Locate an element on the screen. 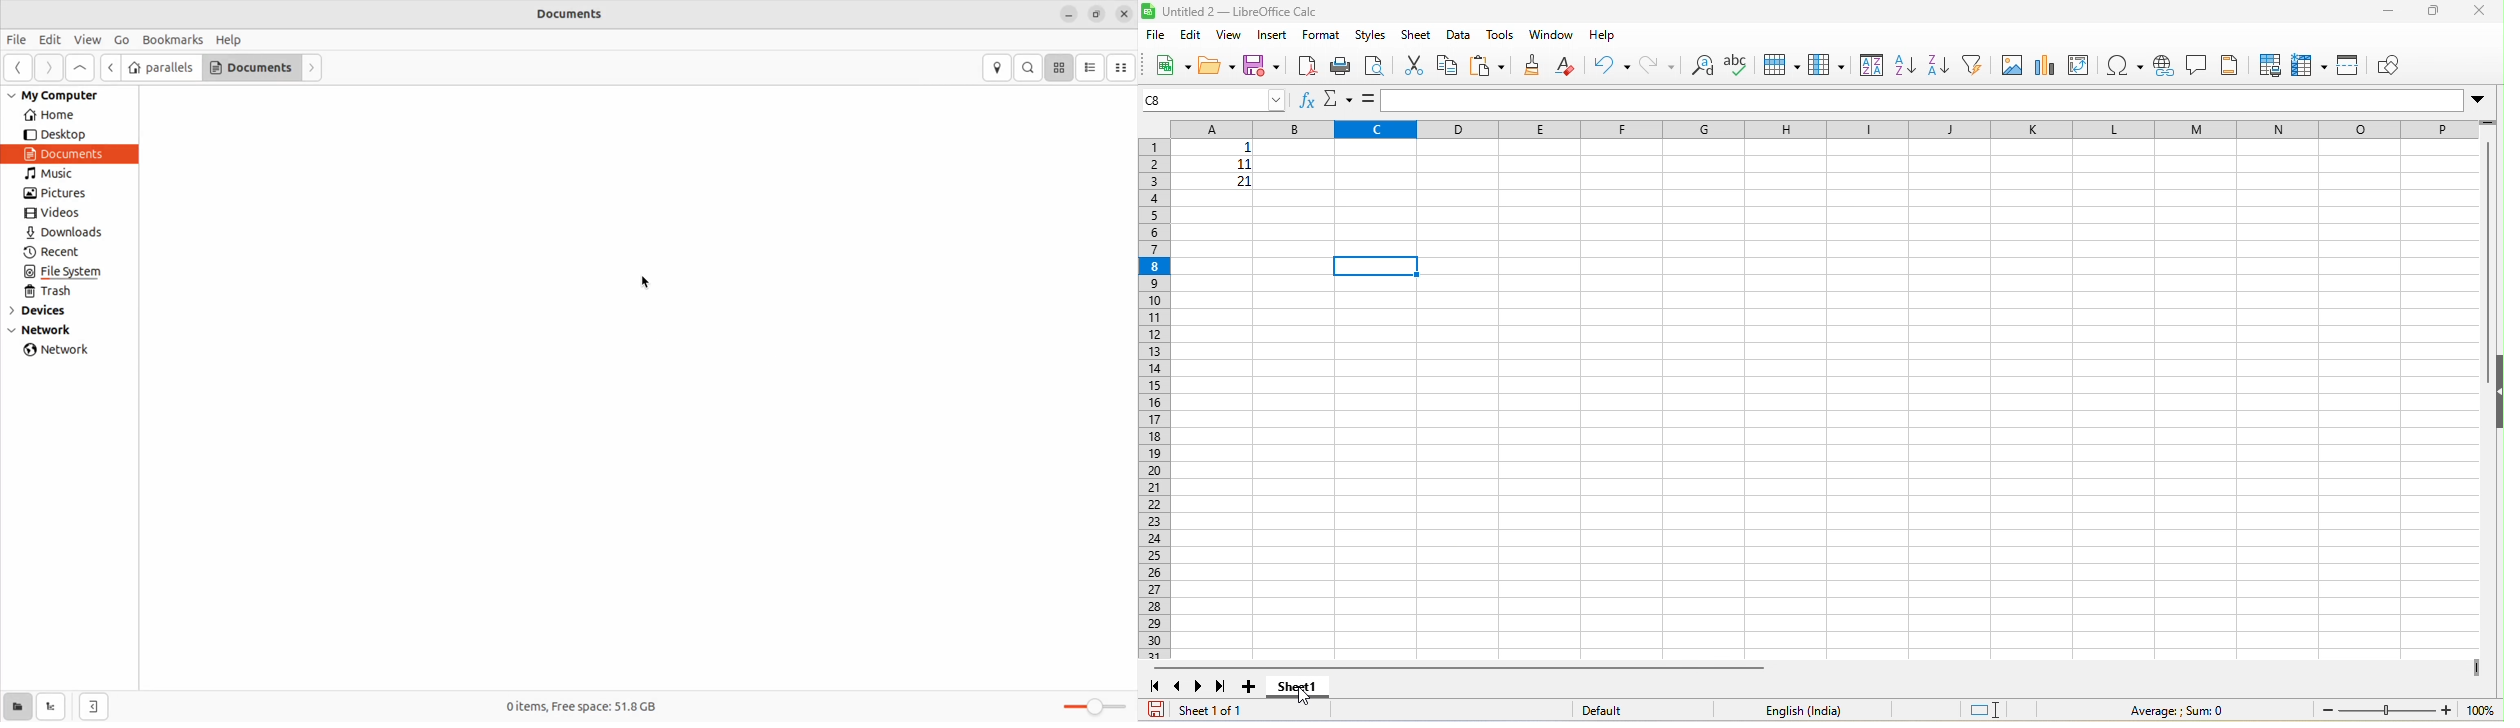 The width and height of the screenshot is (2520, 728). define print area is located at coordinates (2271, 67).